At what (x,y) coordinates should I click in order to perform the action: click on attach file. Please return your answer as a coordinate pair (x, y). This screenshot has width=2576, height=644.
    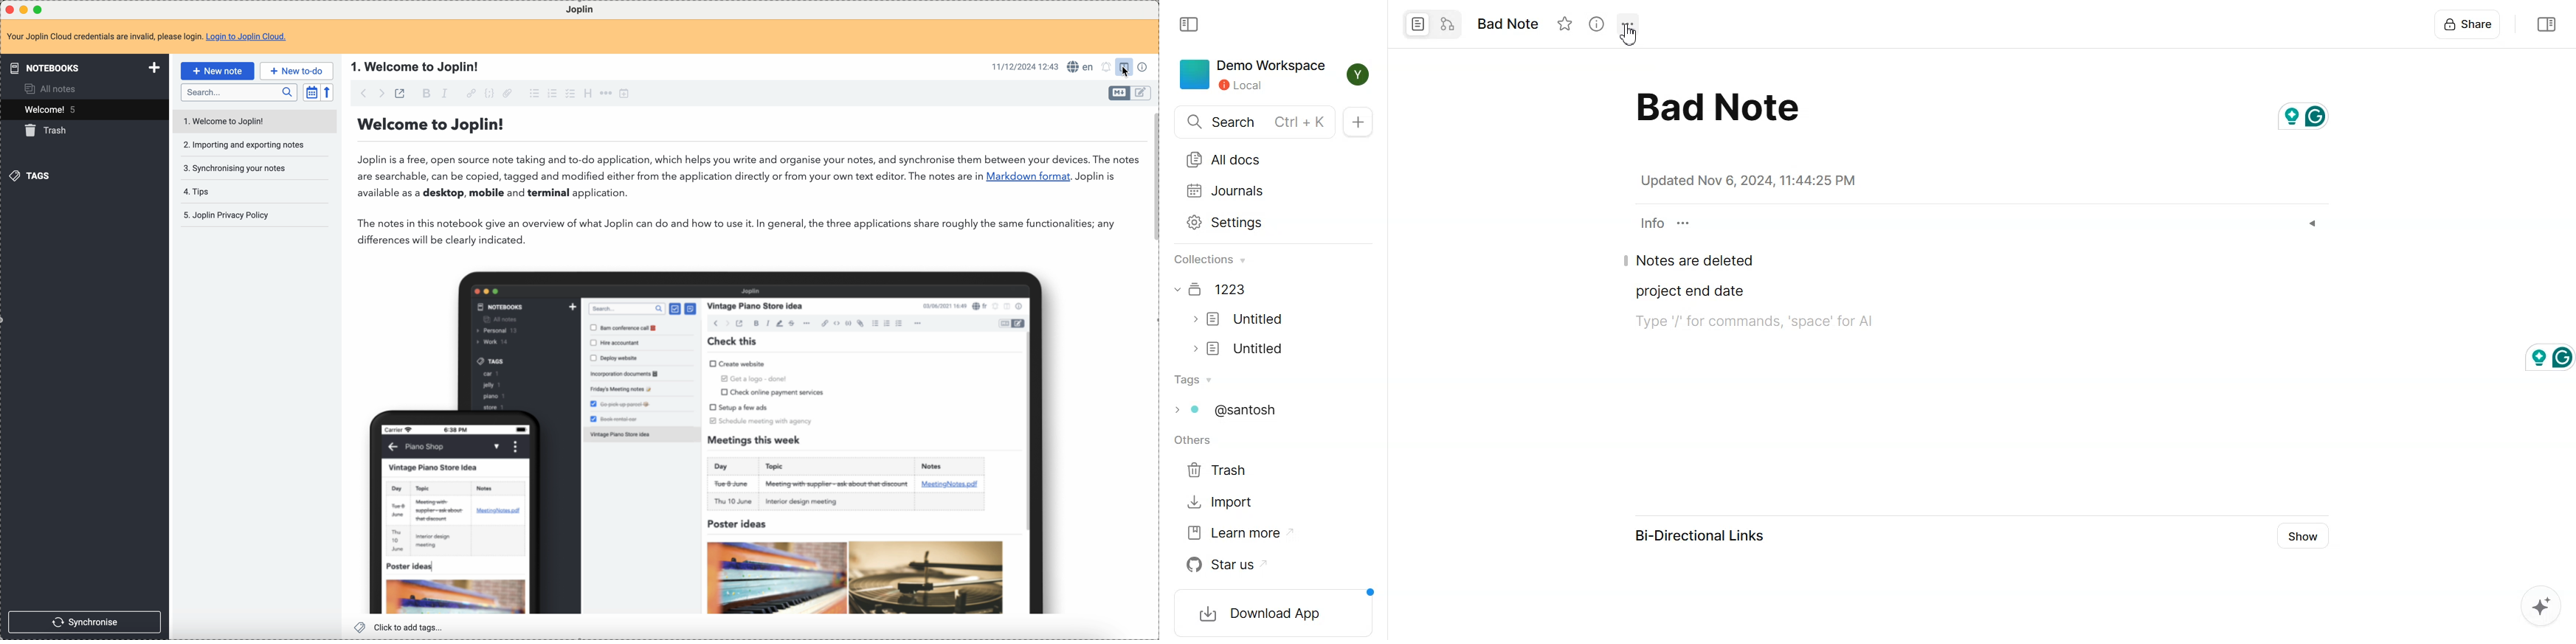
    Looking at the image, I should click on (508, 93).